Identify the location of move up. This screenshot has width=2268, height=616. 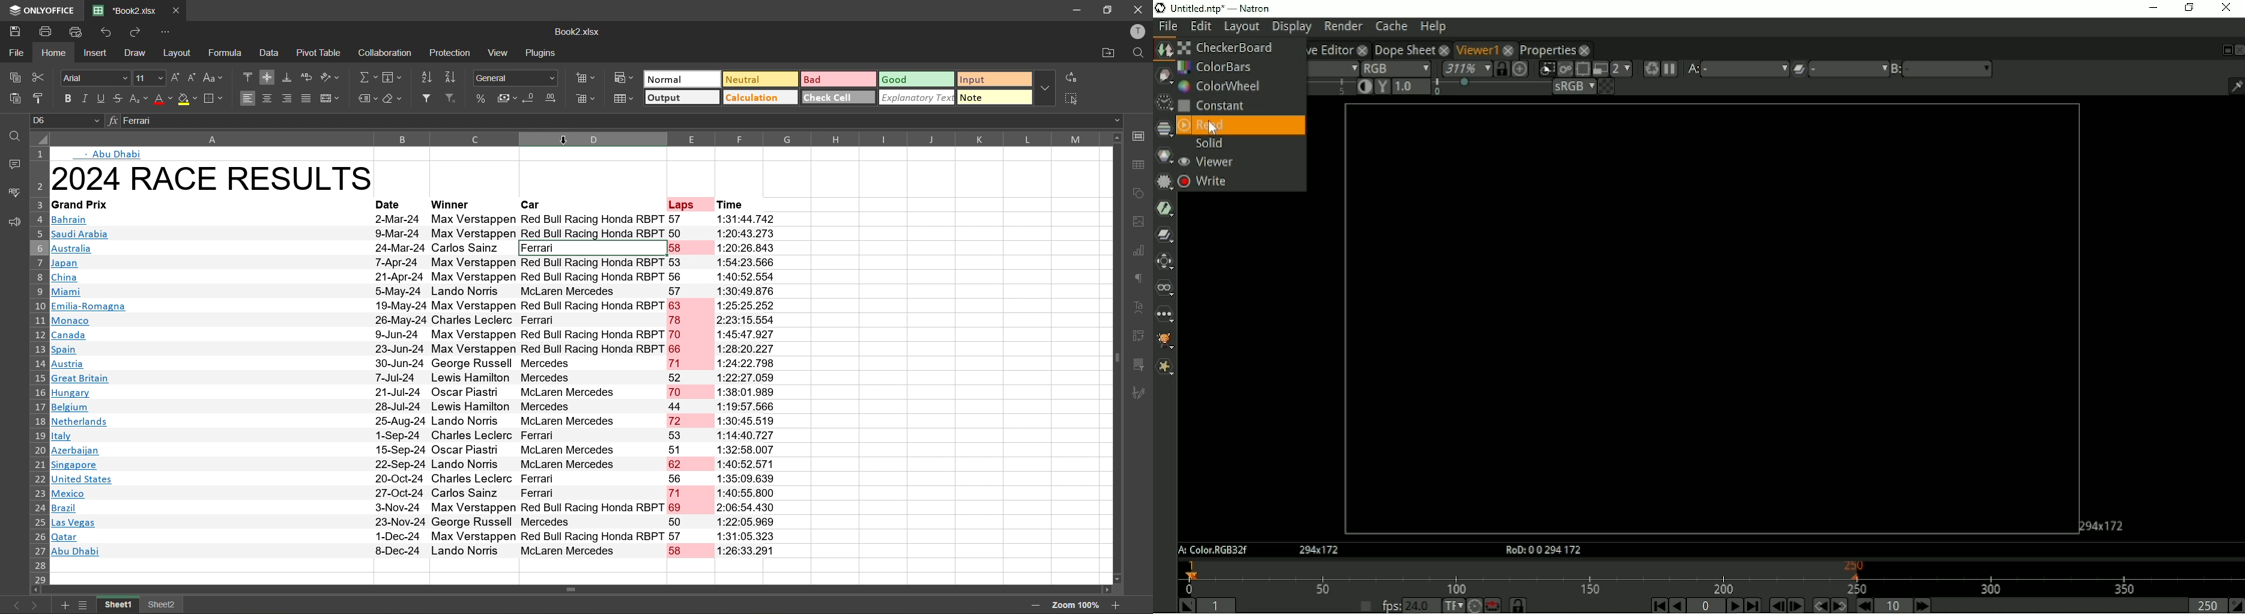
(1119, 137).